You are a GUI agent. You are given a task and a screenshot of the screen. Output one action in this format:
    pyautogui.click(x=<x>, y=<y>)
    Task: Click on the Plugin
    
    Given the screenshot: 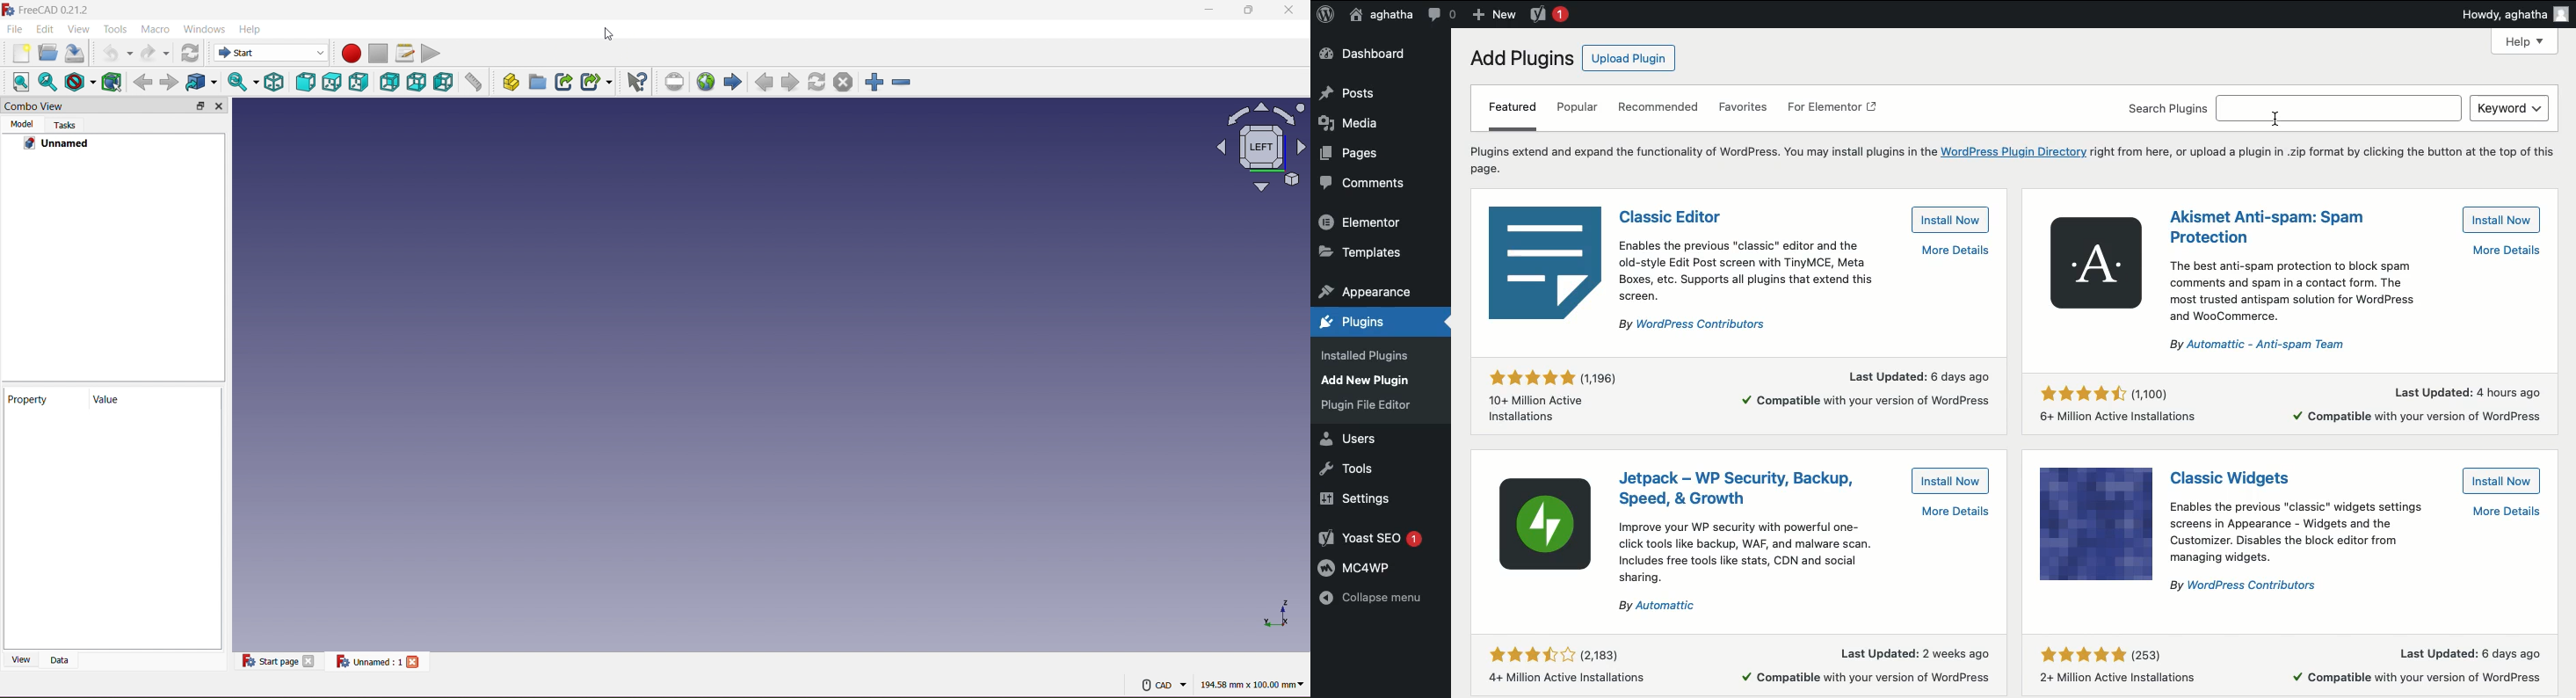 What is the action you would take?
    pyautogui.click(x=1673, y=214)
    